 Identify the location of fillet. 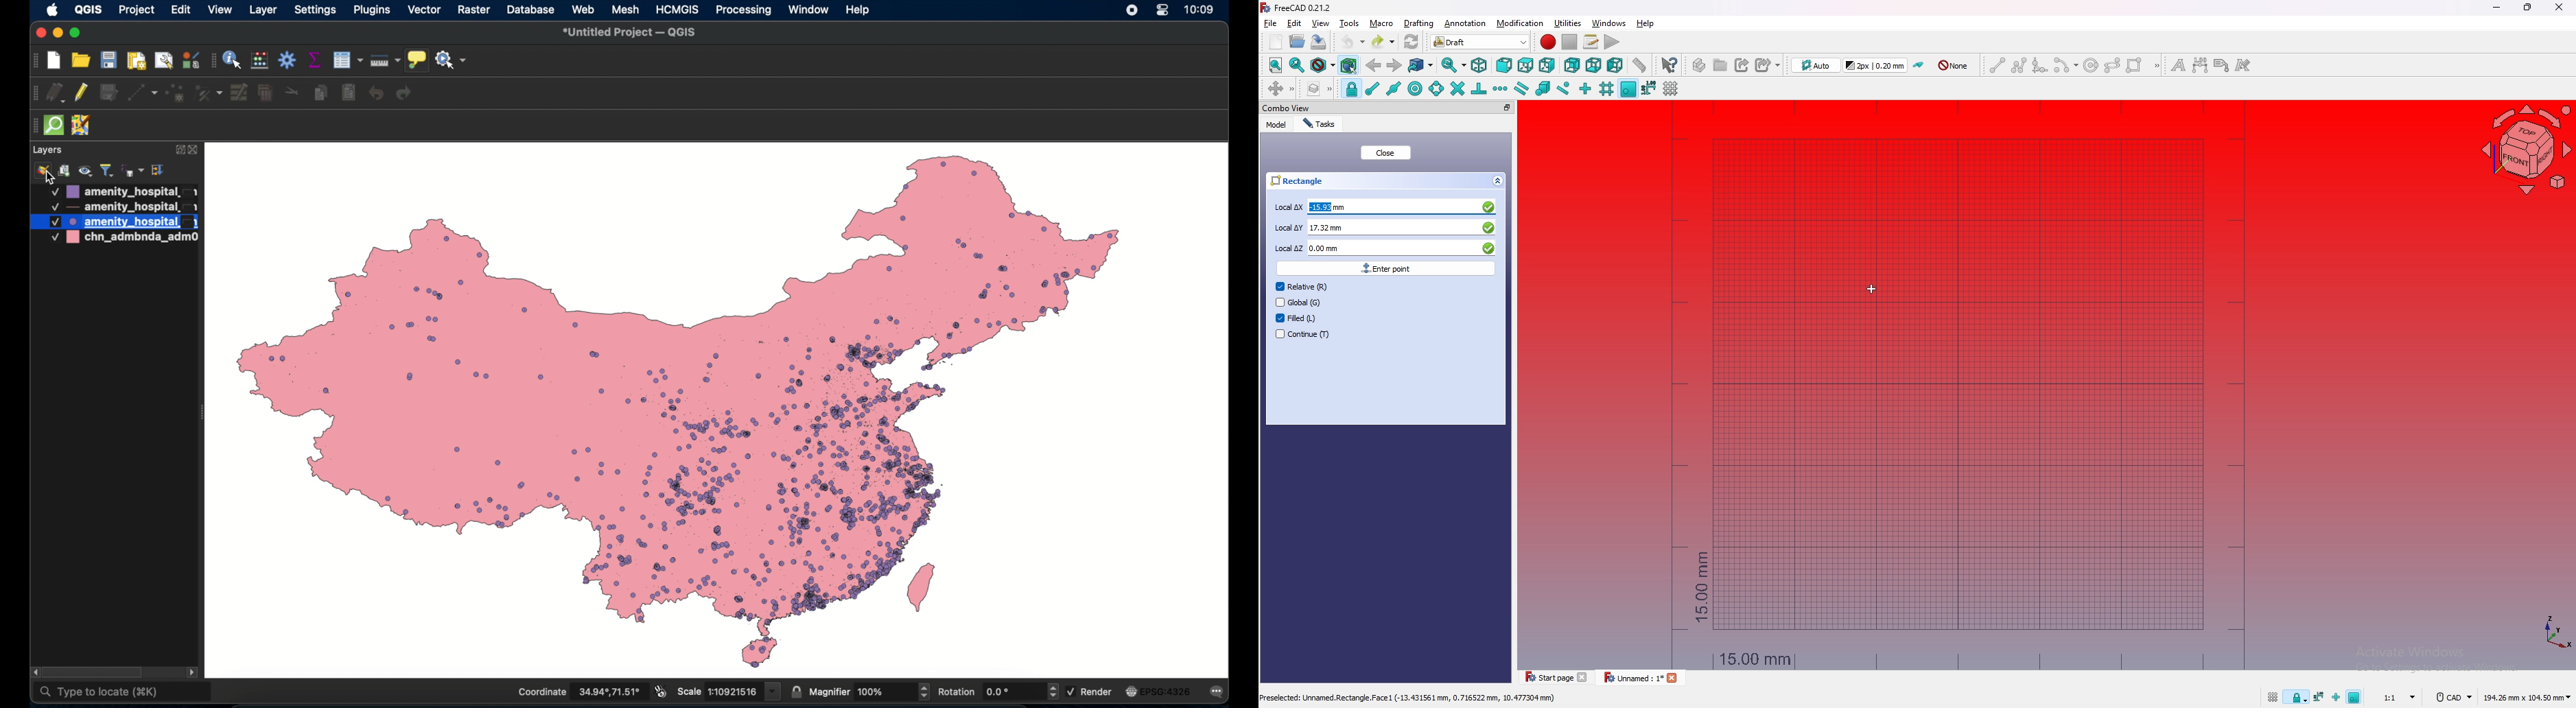
(2039, 64).